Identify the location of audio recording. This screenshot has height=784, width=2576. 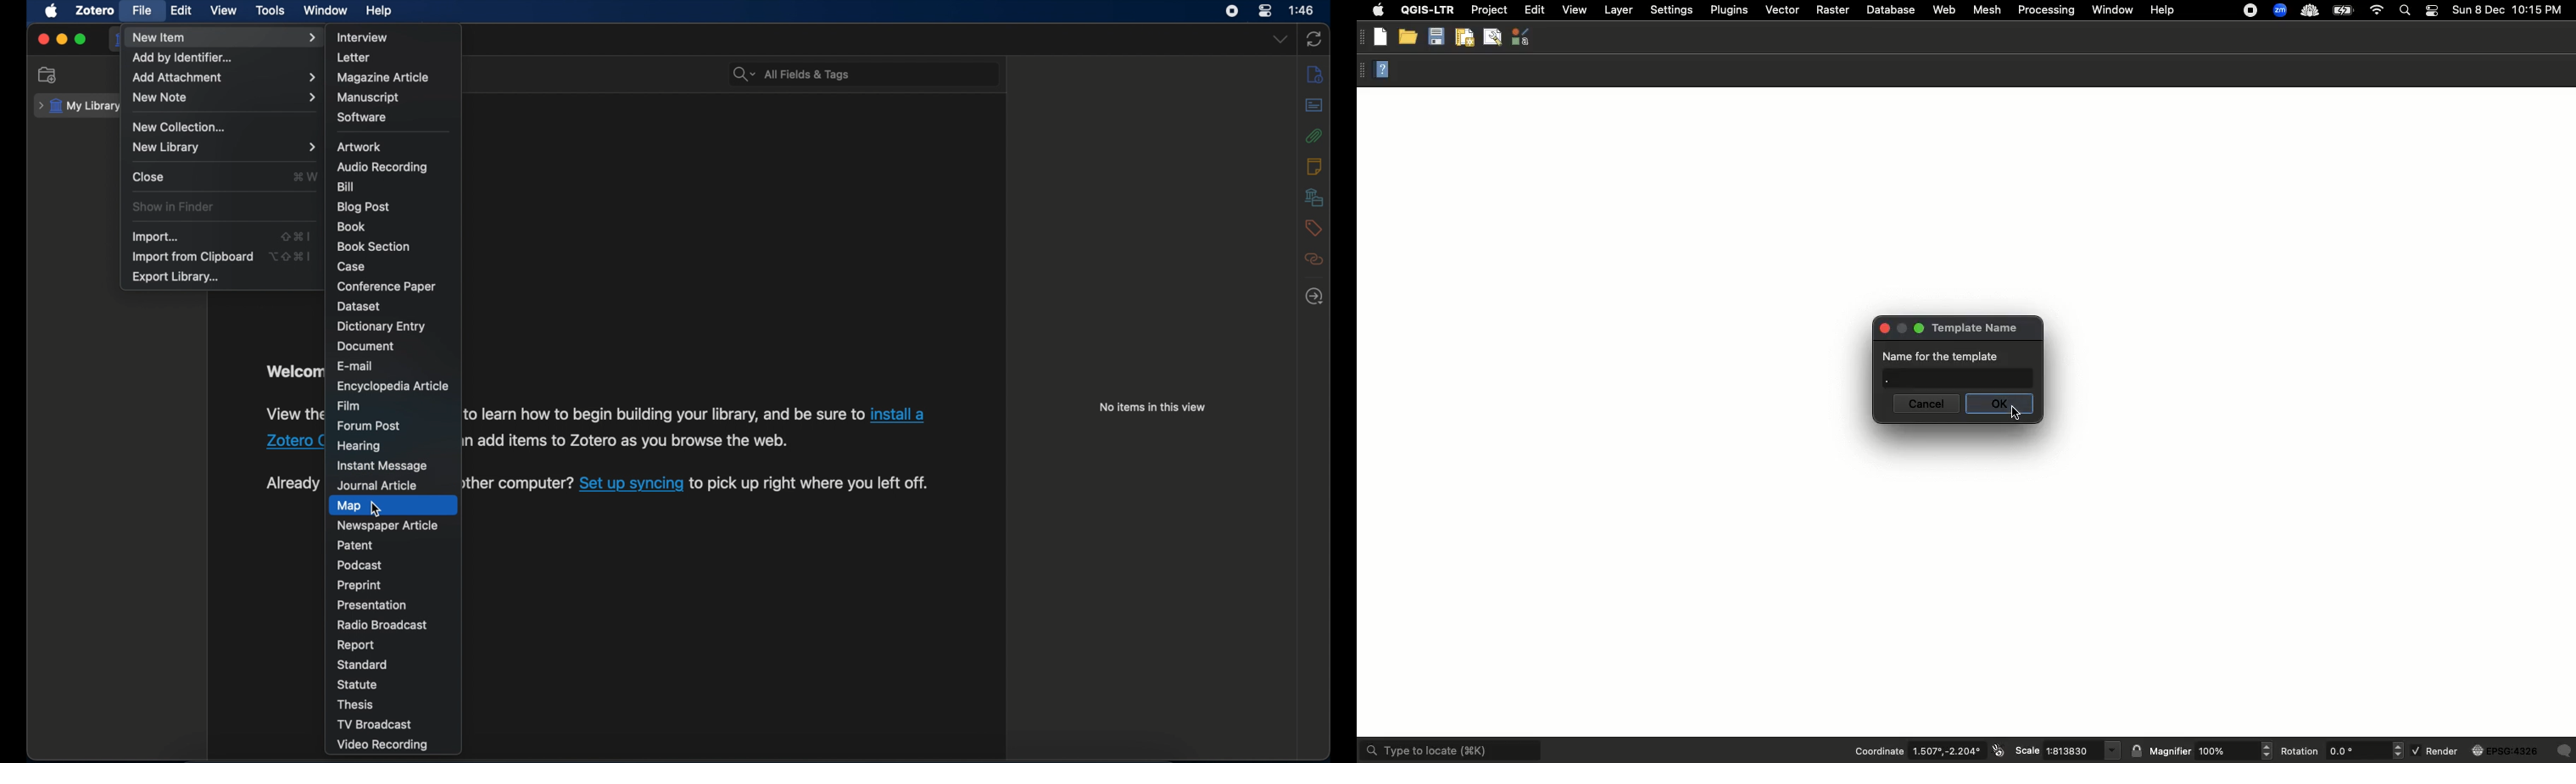
(382, 167).